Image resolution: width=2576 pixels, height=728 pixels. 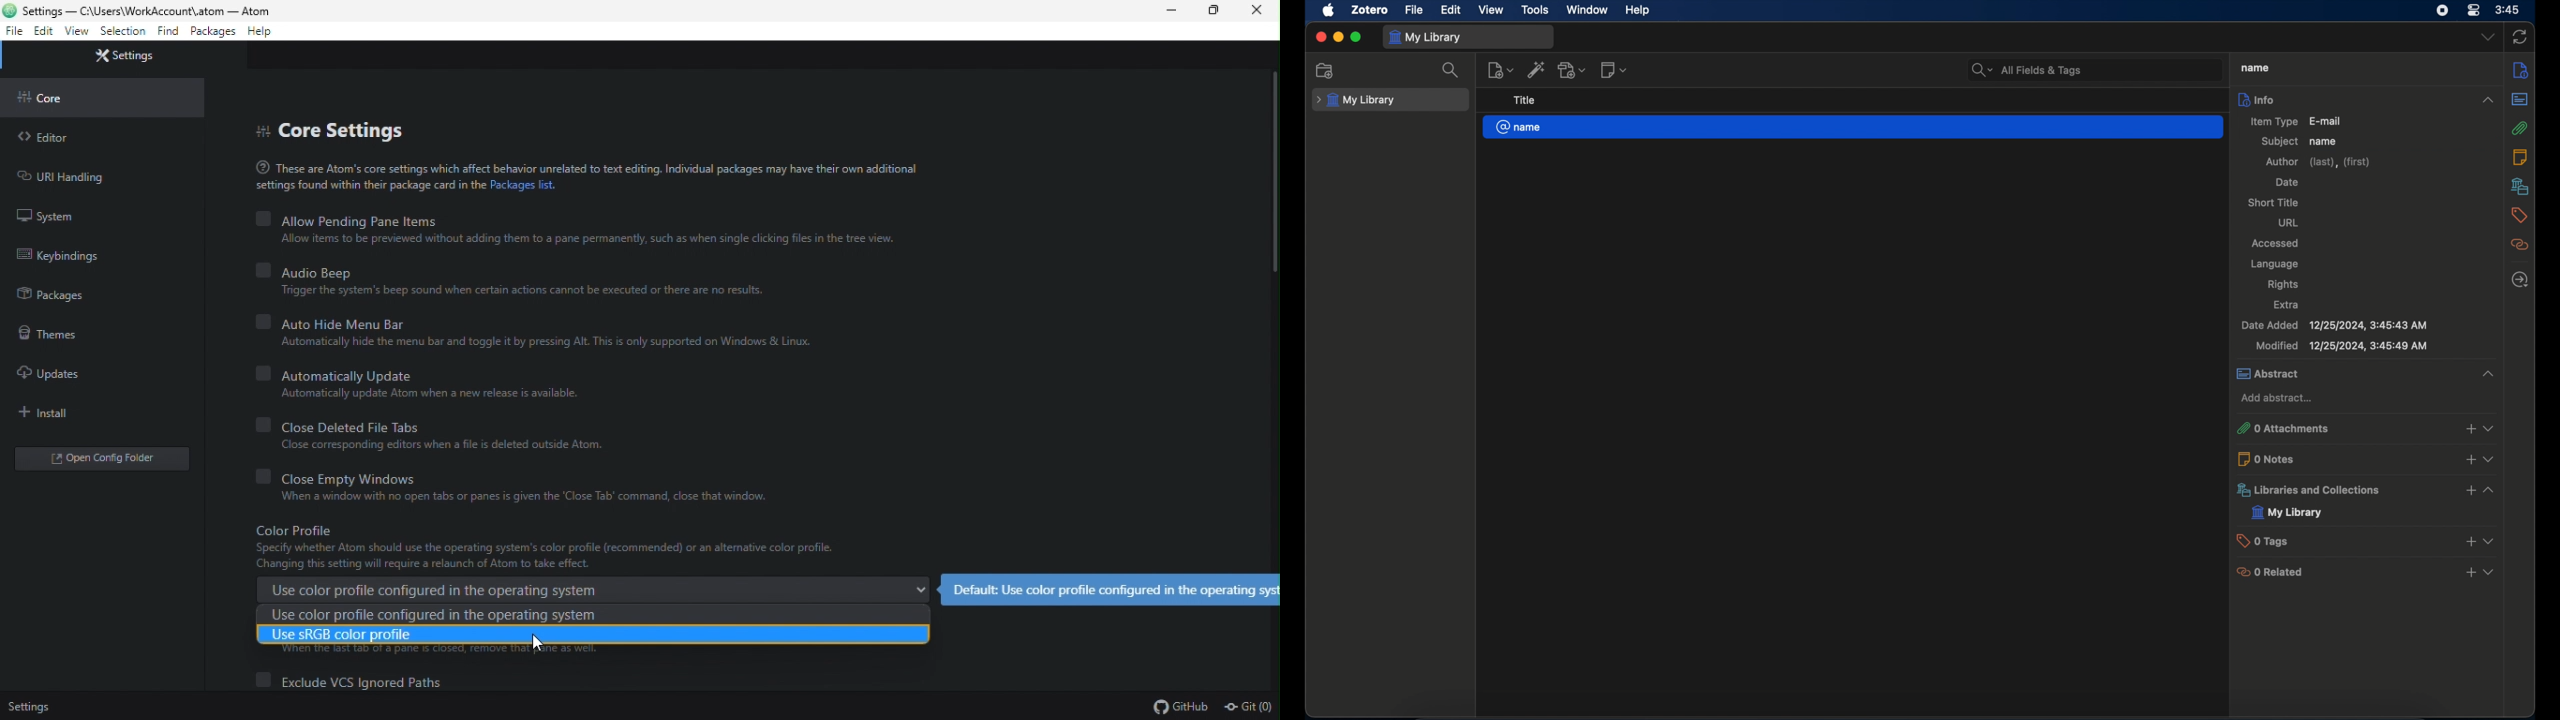 What do you see at coordinates (2341, 346) in the screenshot?
I see `modified` at bounding box center [2341, 346].